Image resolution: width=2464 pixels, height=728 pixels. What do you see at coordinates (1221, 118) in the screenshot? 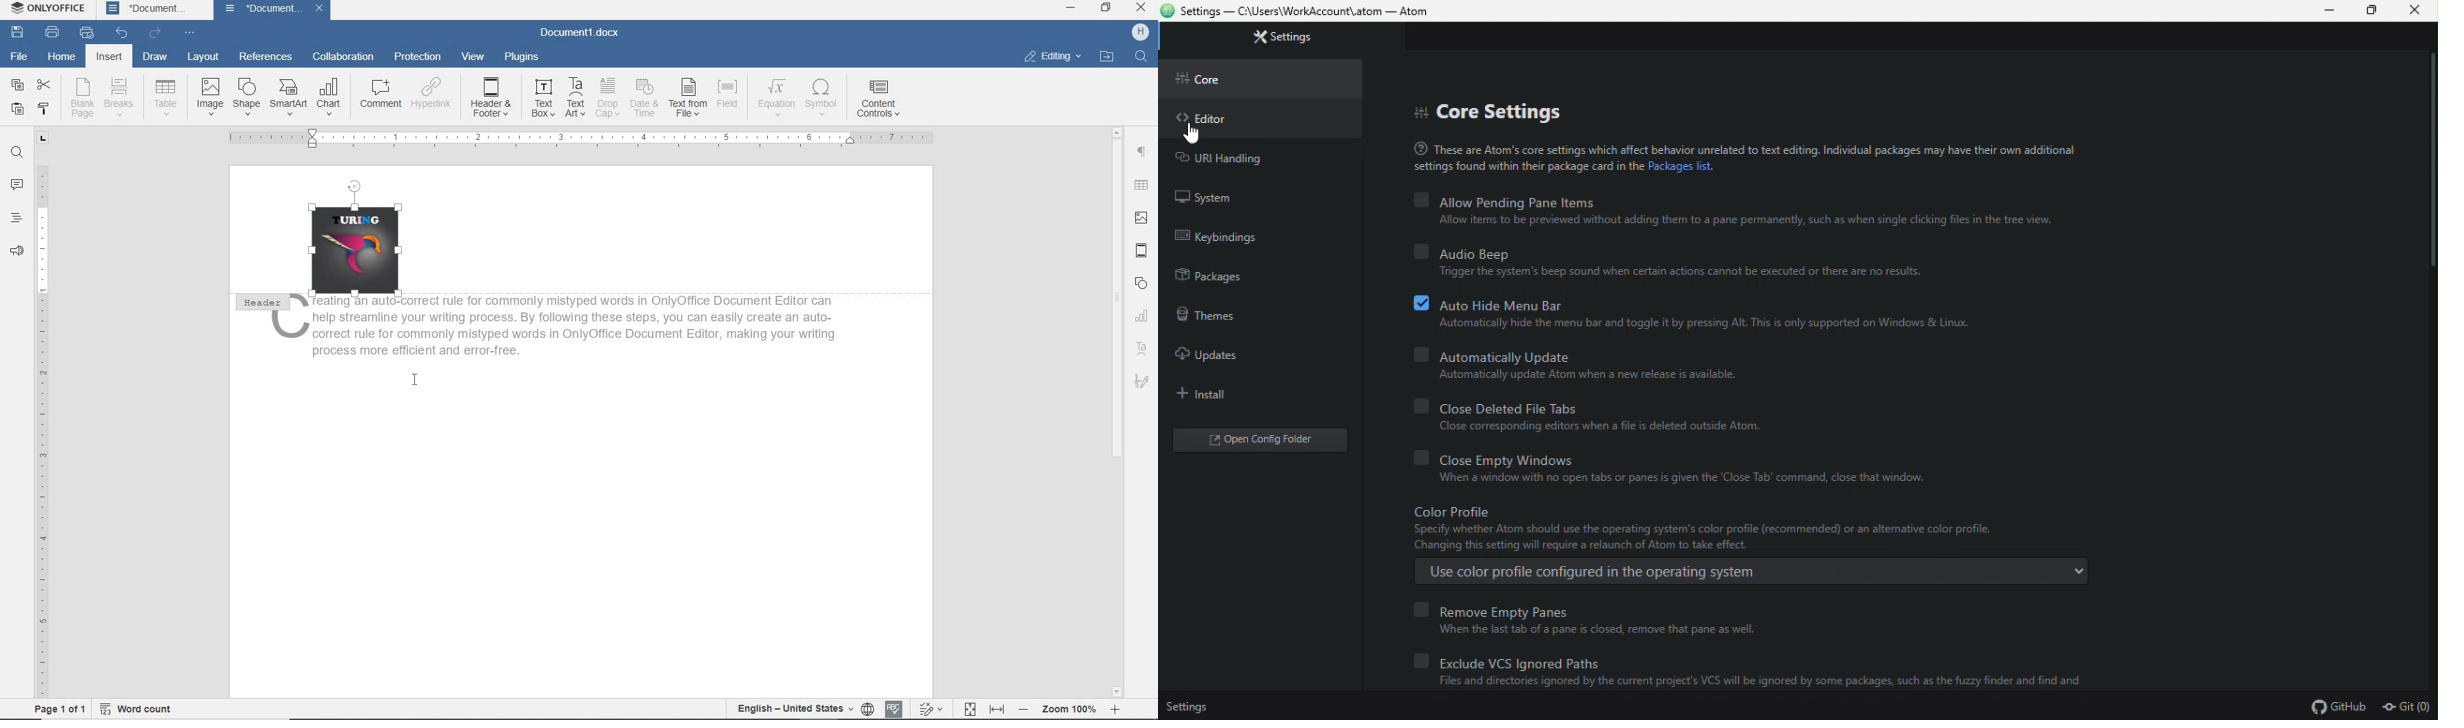
I see `Editor` at bounding box center [1221, 118].